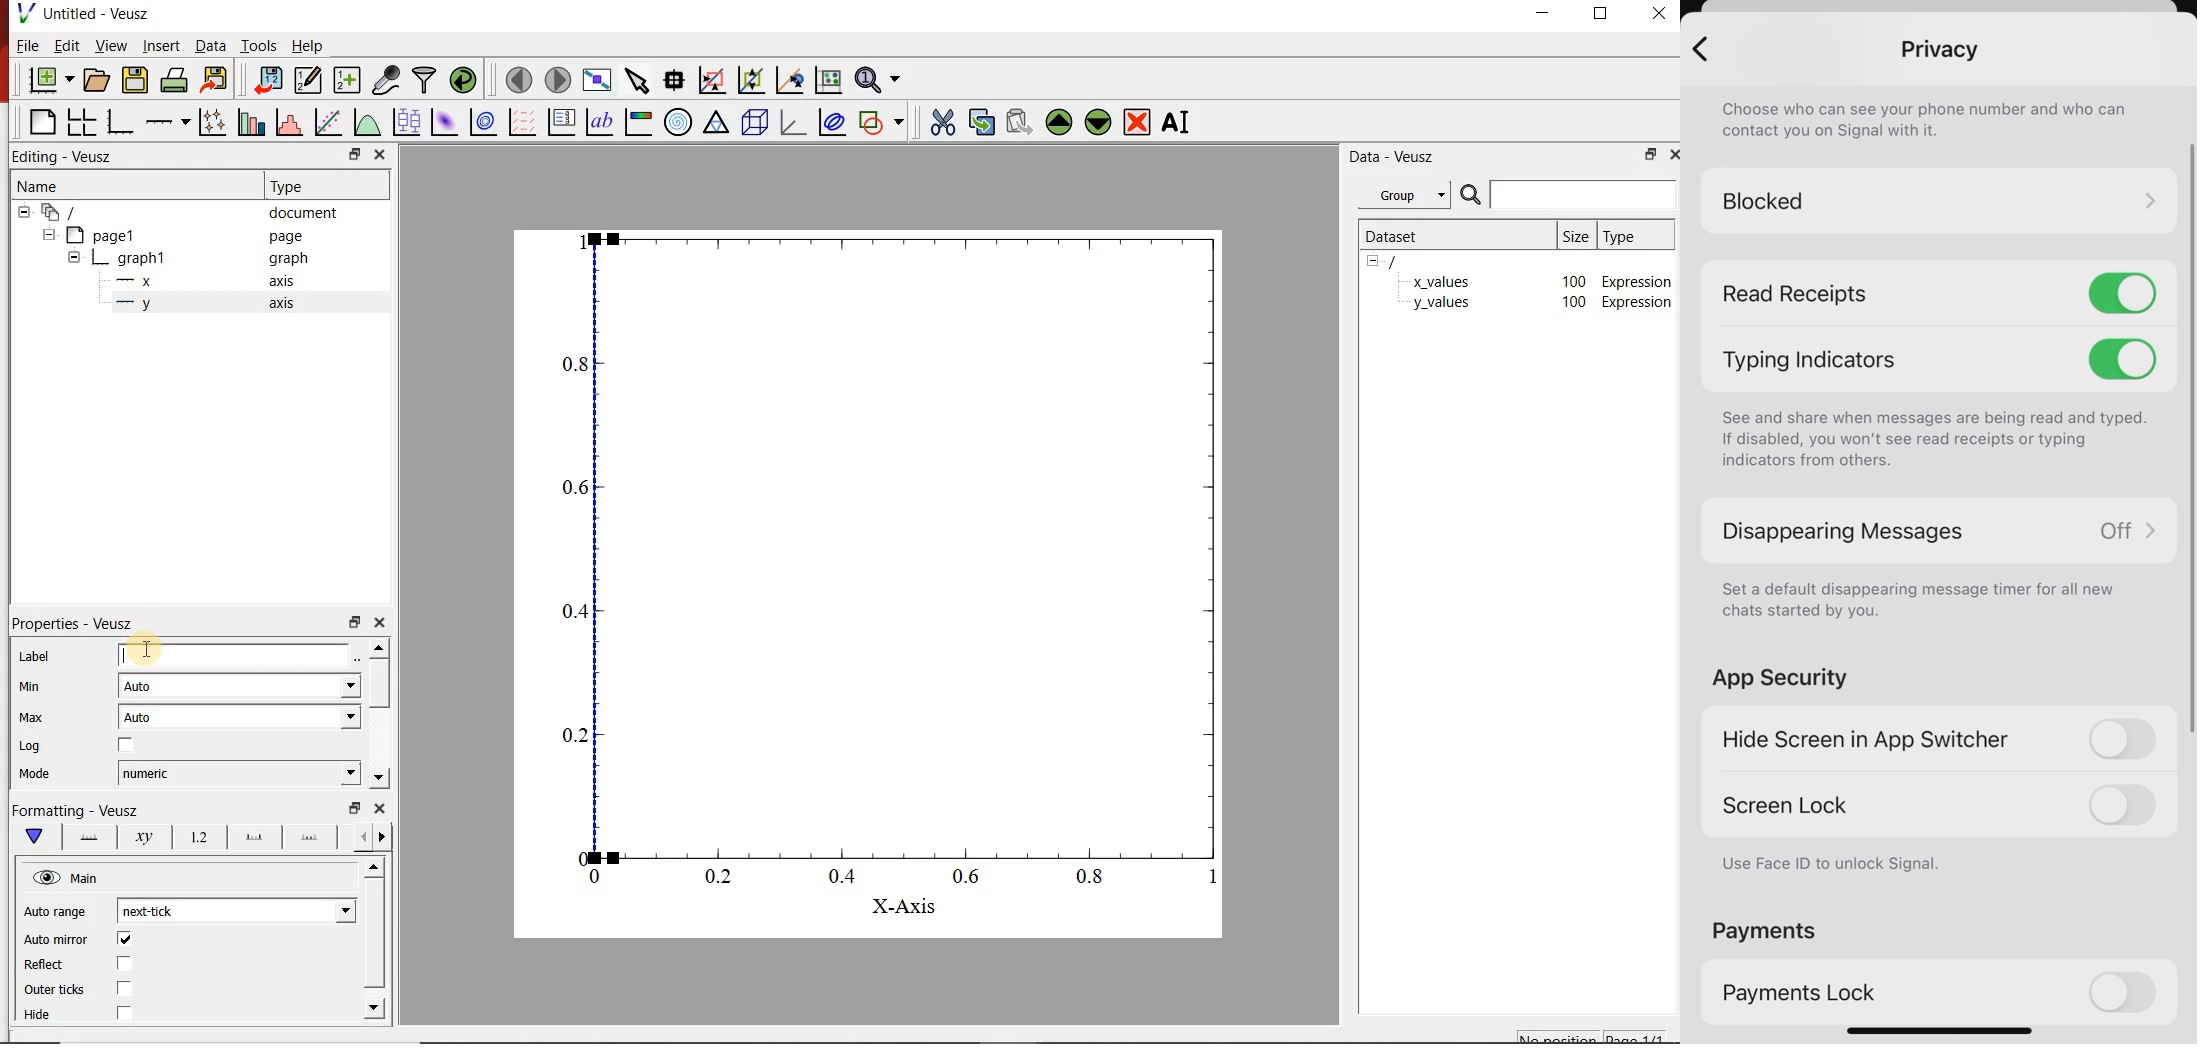 Image resolution: width=2212 pixels, height=1064 pixels. I want to click on data, so click(210, 45).